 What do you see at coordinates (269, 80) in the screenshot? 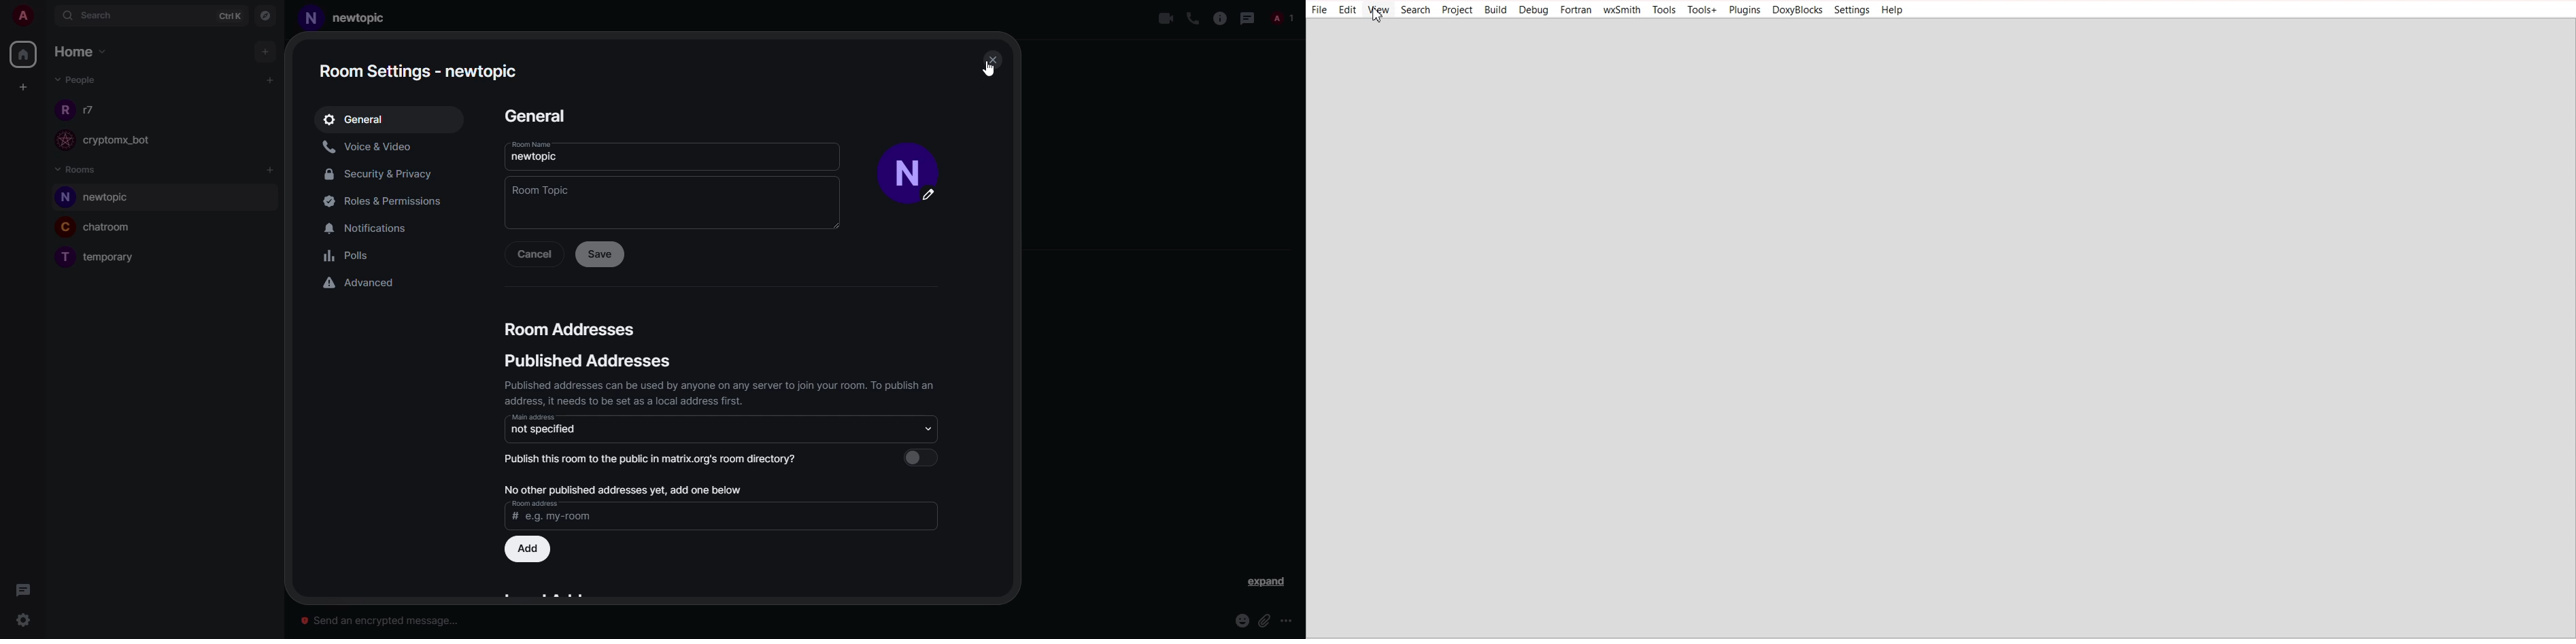
I see `start chat` at bounding box center [269, 80].